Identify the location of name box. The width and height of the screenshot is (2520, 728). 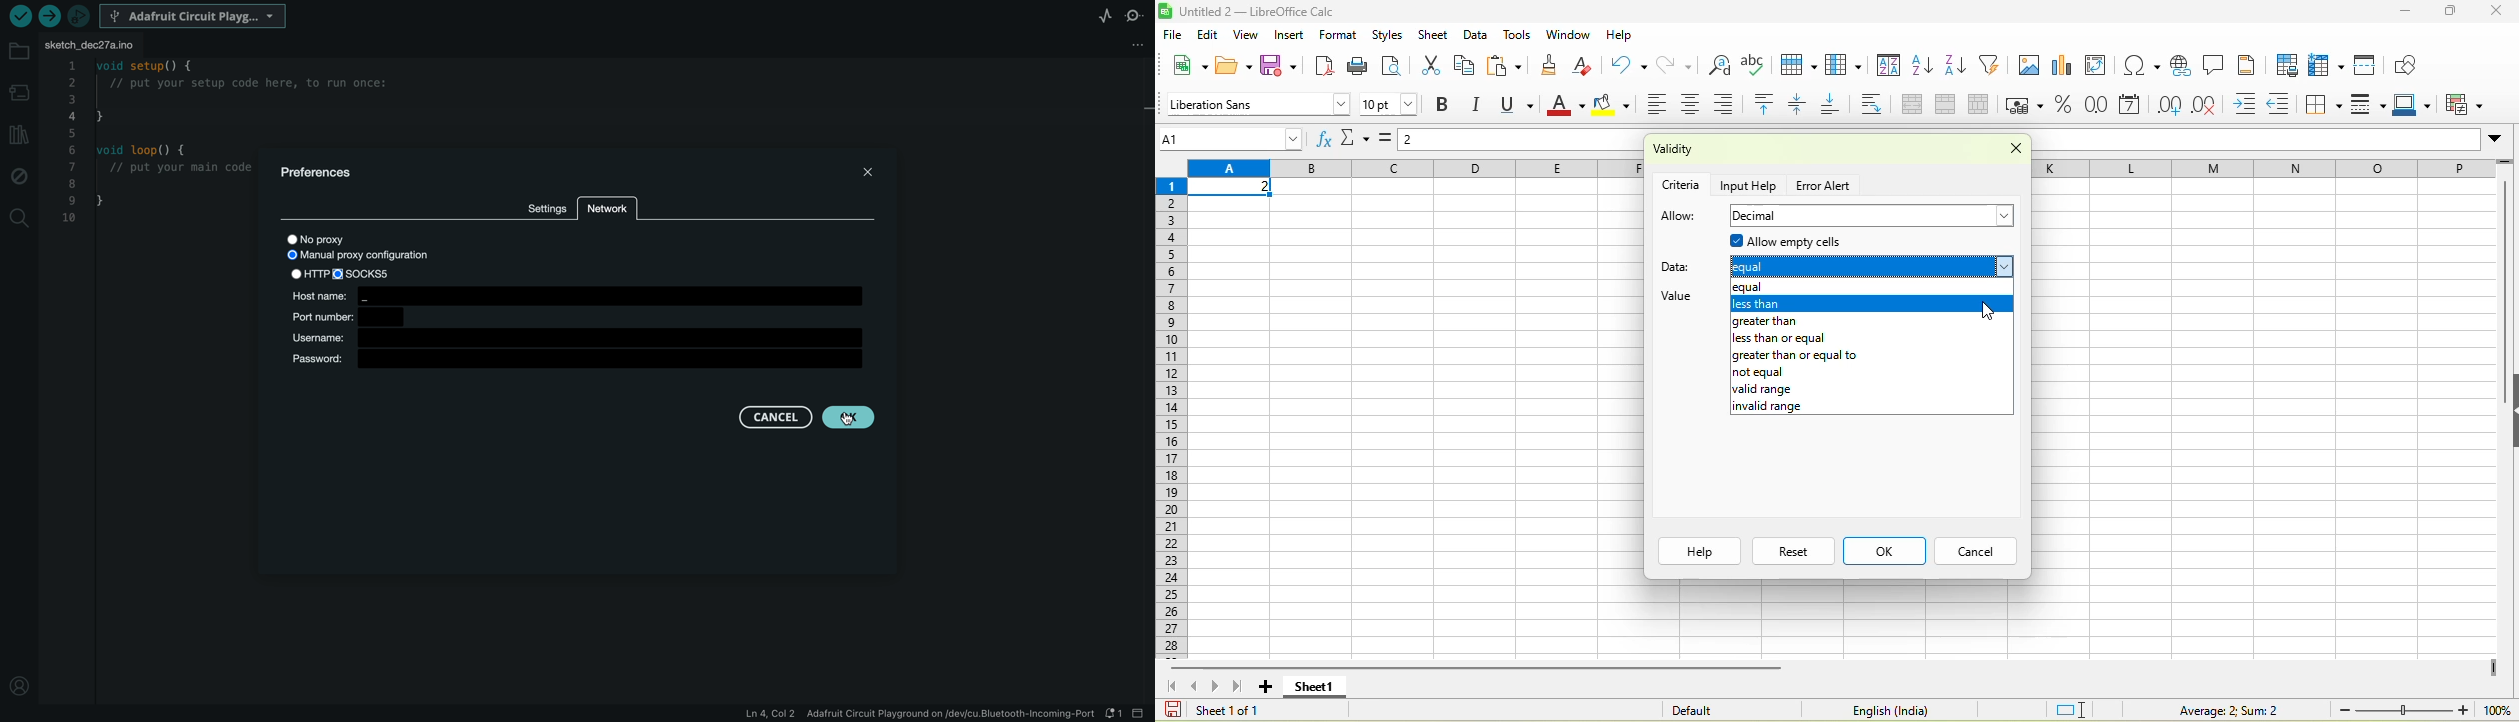
(1233, 138).